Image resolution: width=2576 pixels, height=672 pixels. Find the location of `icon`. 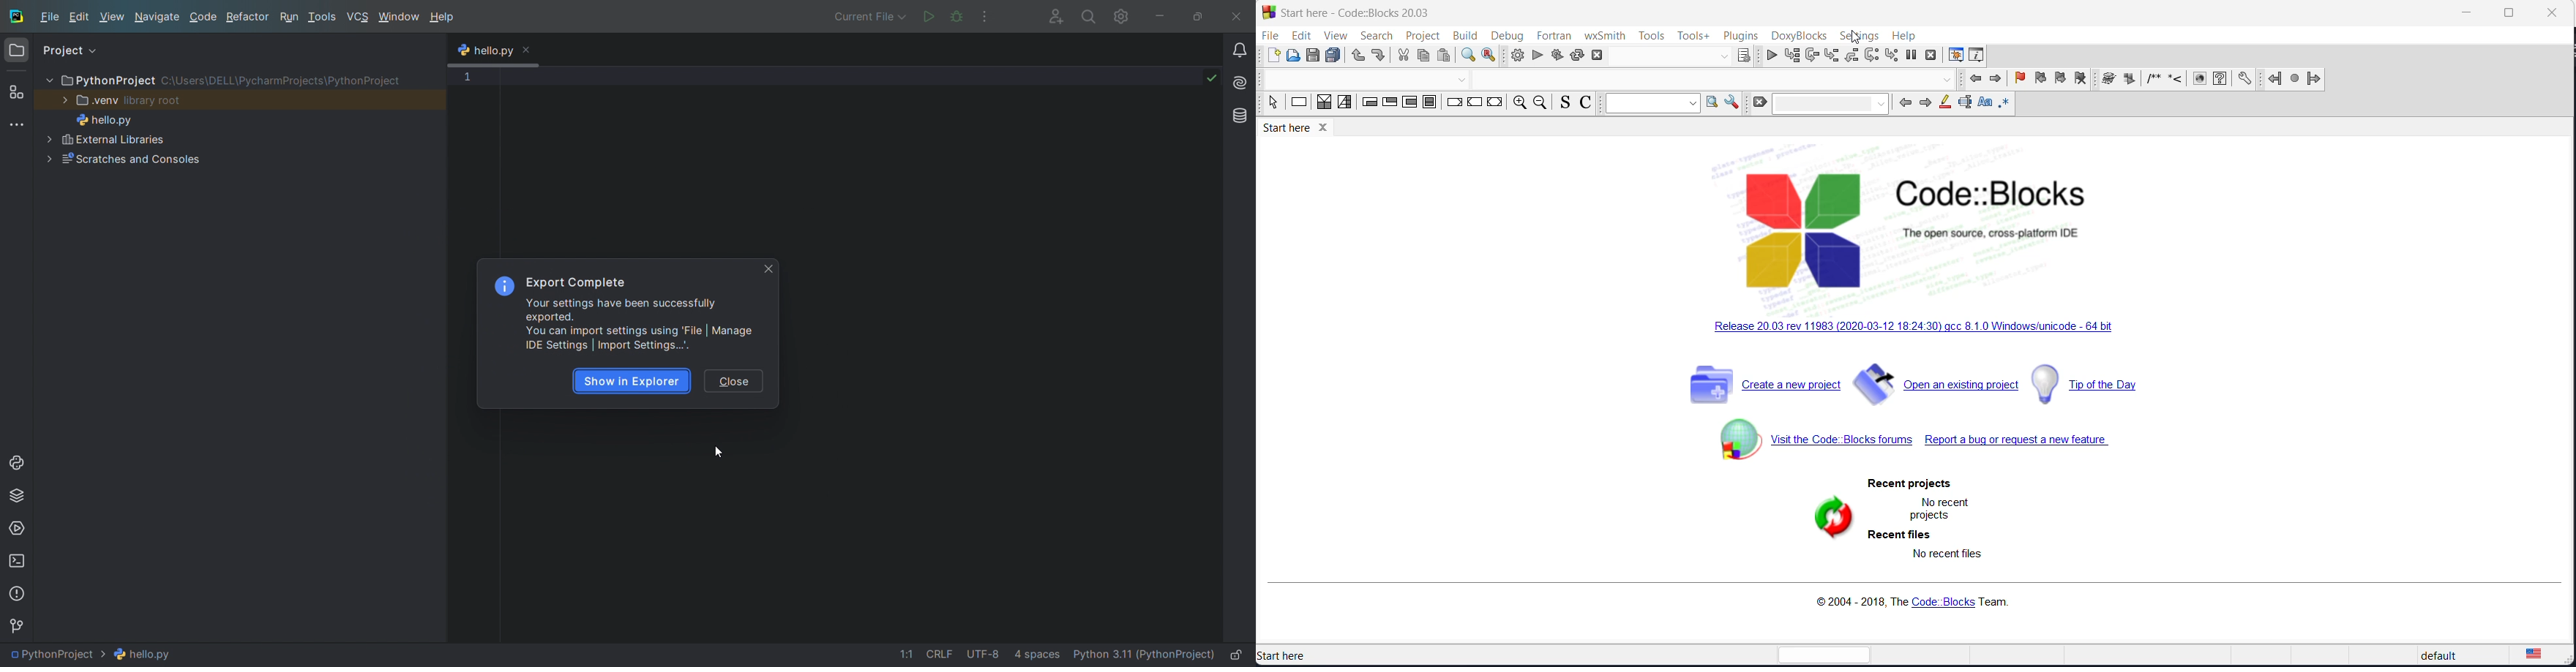

icon is located at coordinates (2130, 80).